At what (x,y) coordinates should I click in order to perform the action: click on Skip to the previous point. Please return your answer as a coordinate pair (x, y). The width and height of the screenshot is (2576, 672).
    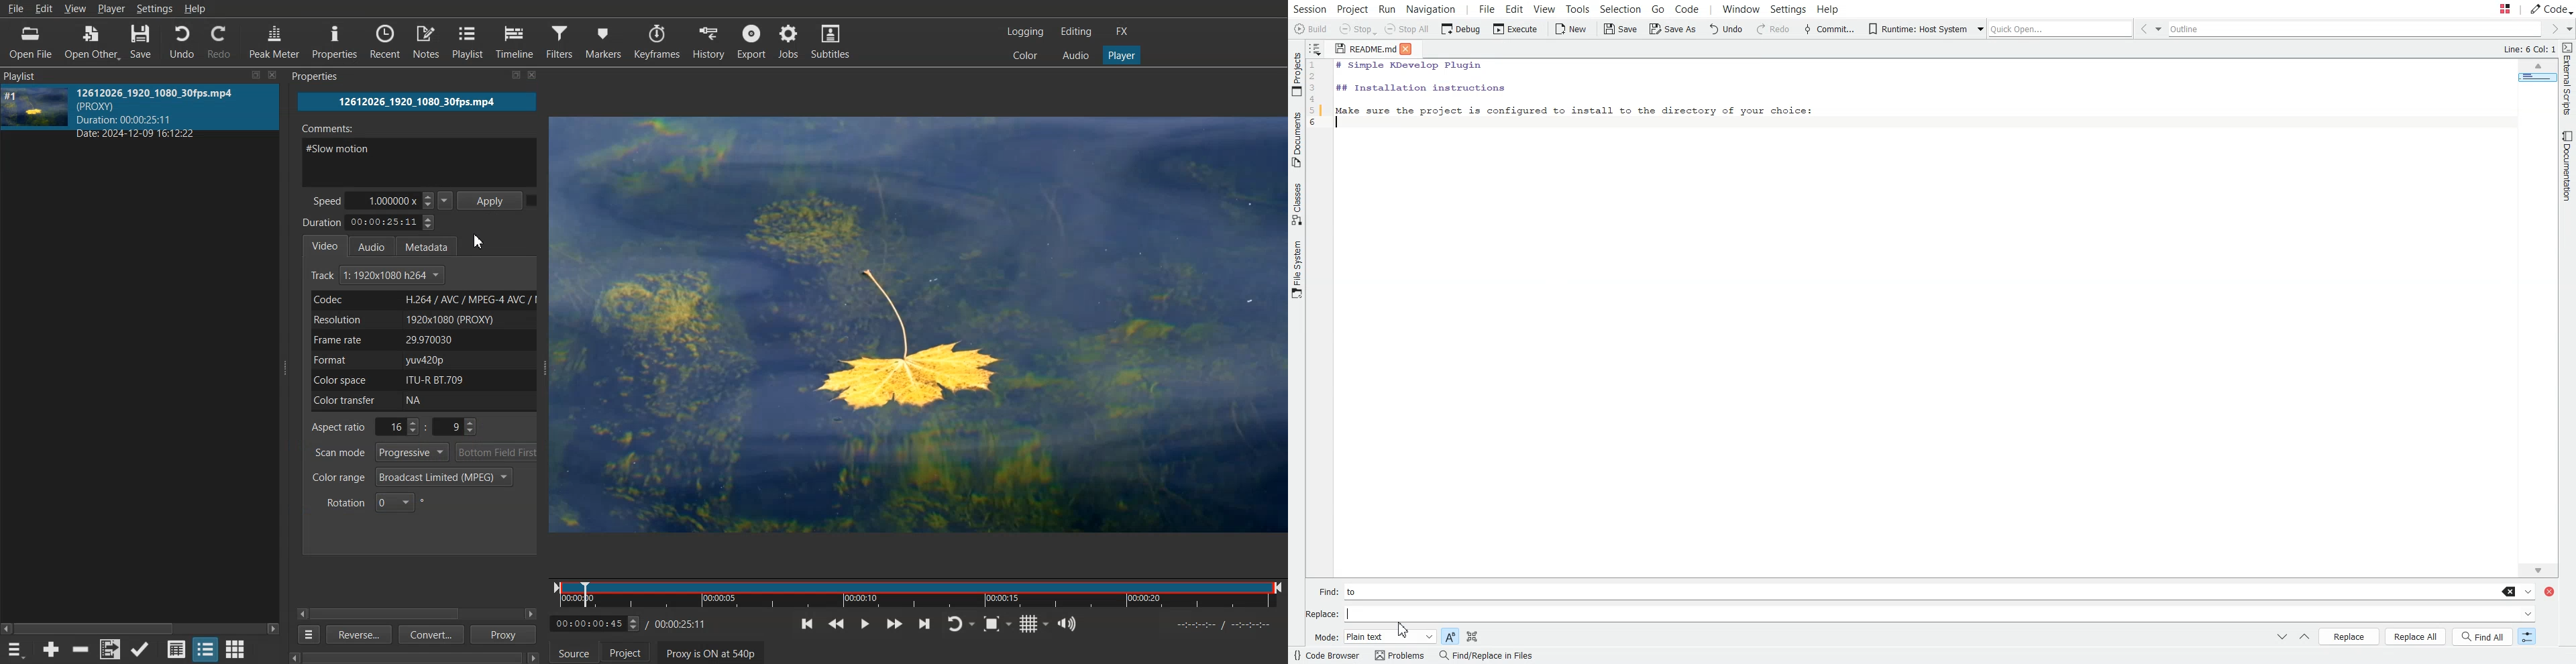
    Looking at the image, I should click on (808, 624).